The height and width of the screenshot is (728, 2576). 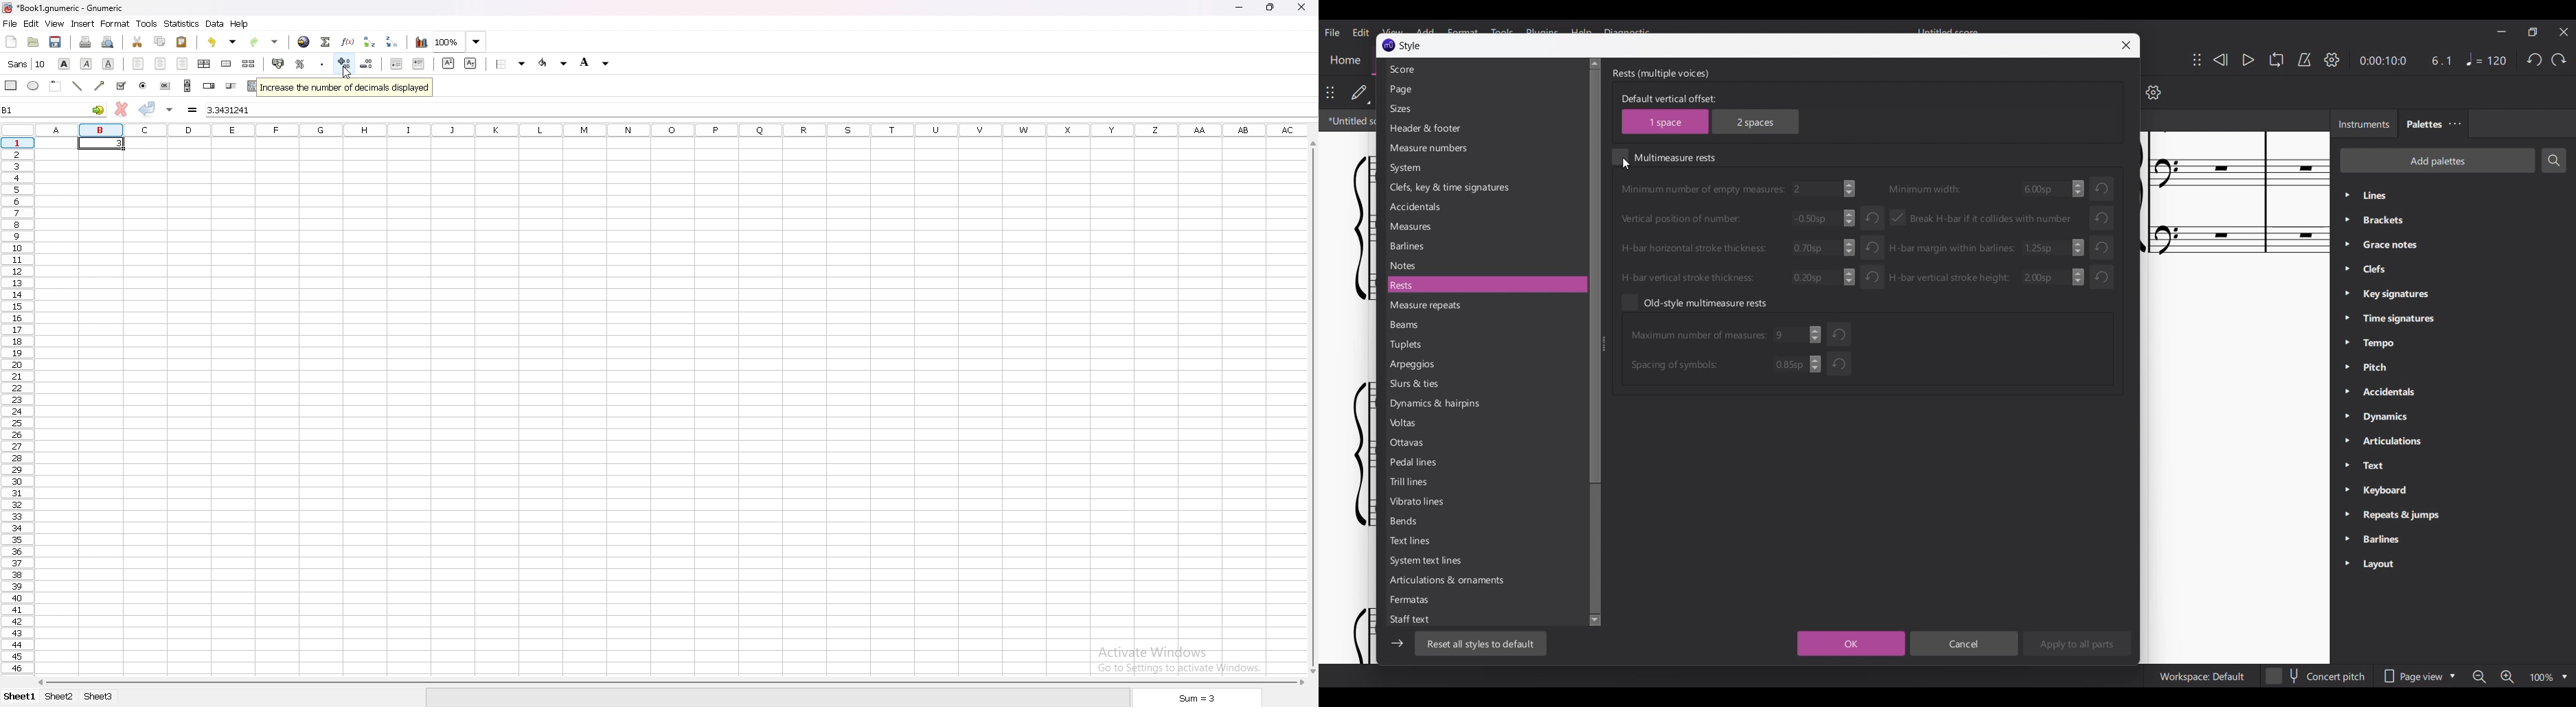 I want to click on Beams, so click(x=1485, y=325).